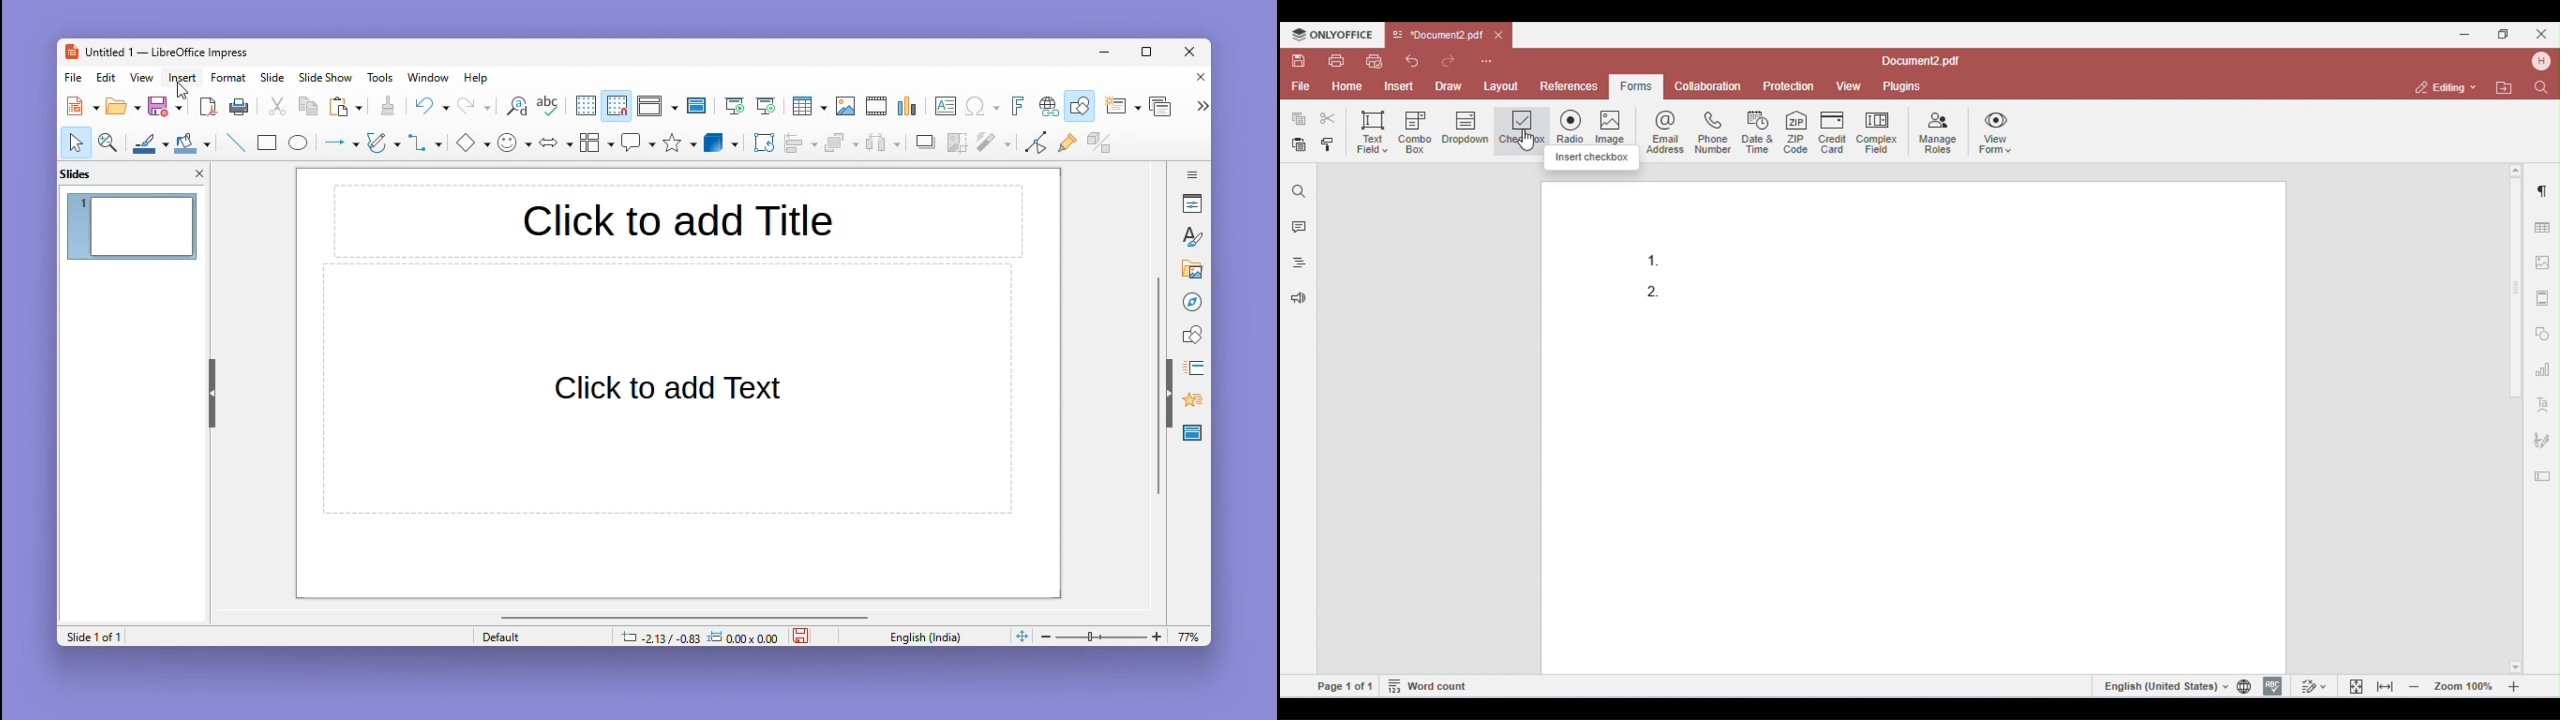  I want to click on Styles, so click(1194, 236).